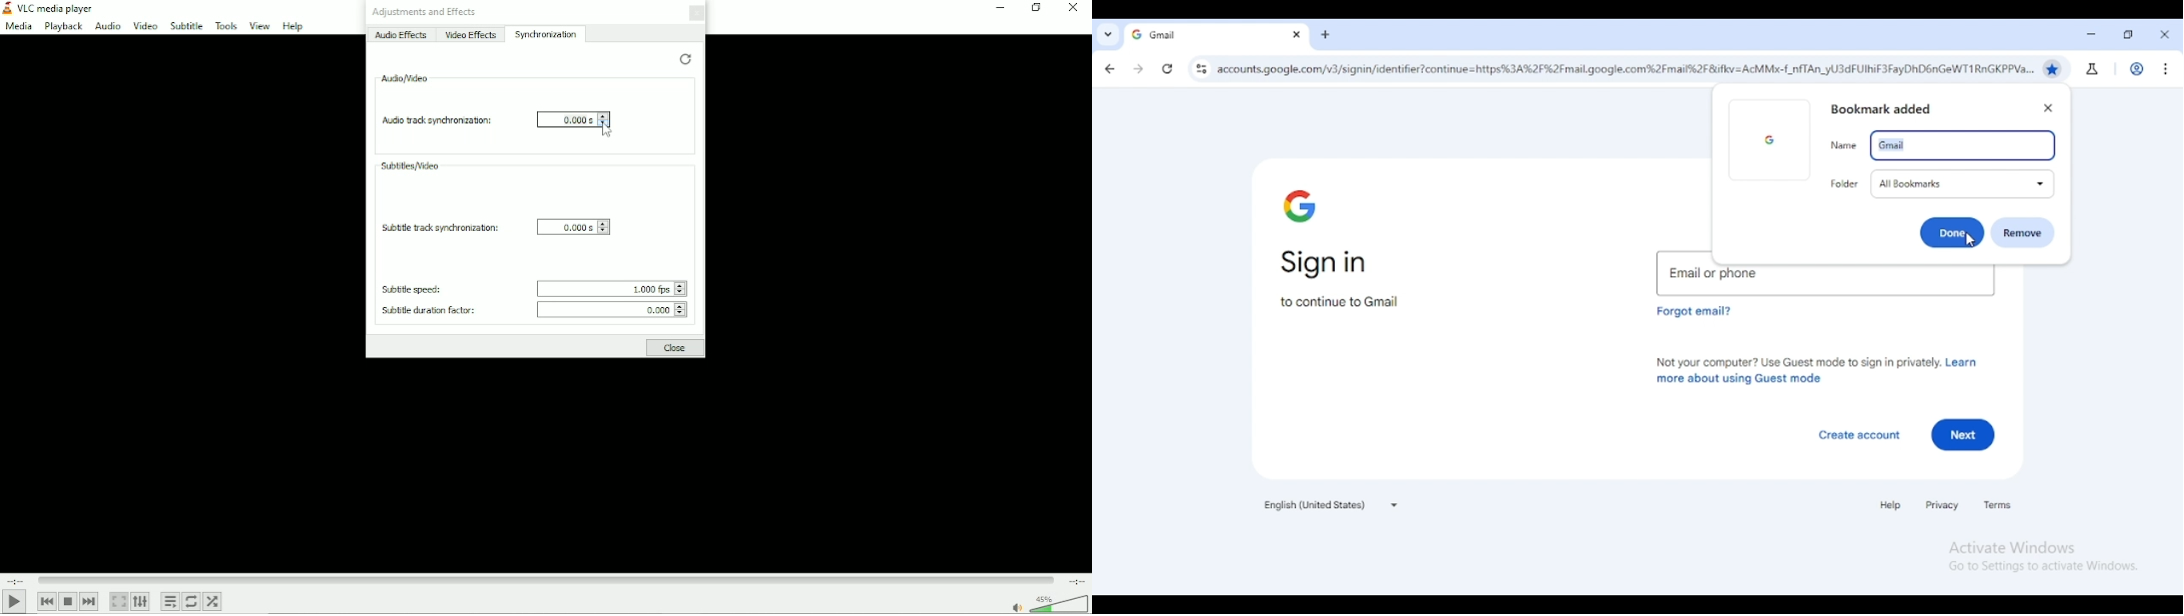 The width and height of the screenshot is (2184, 616). What do you see at coordinates (1953, 233) in the screenshot?
I see `Done` at bounding box center [1953, 233].